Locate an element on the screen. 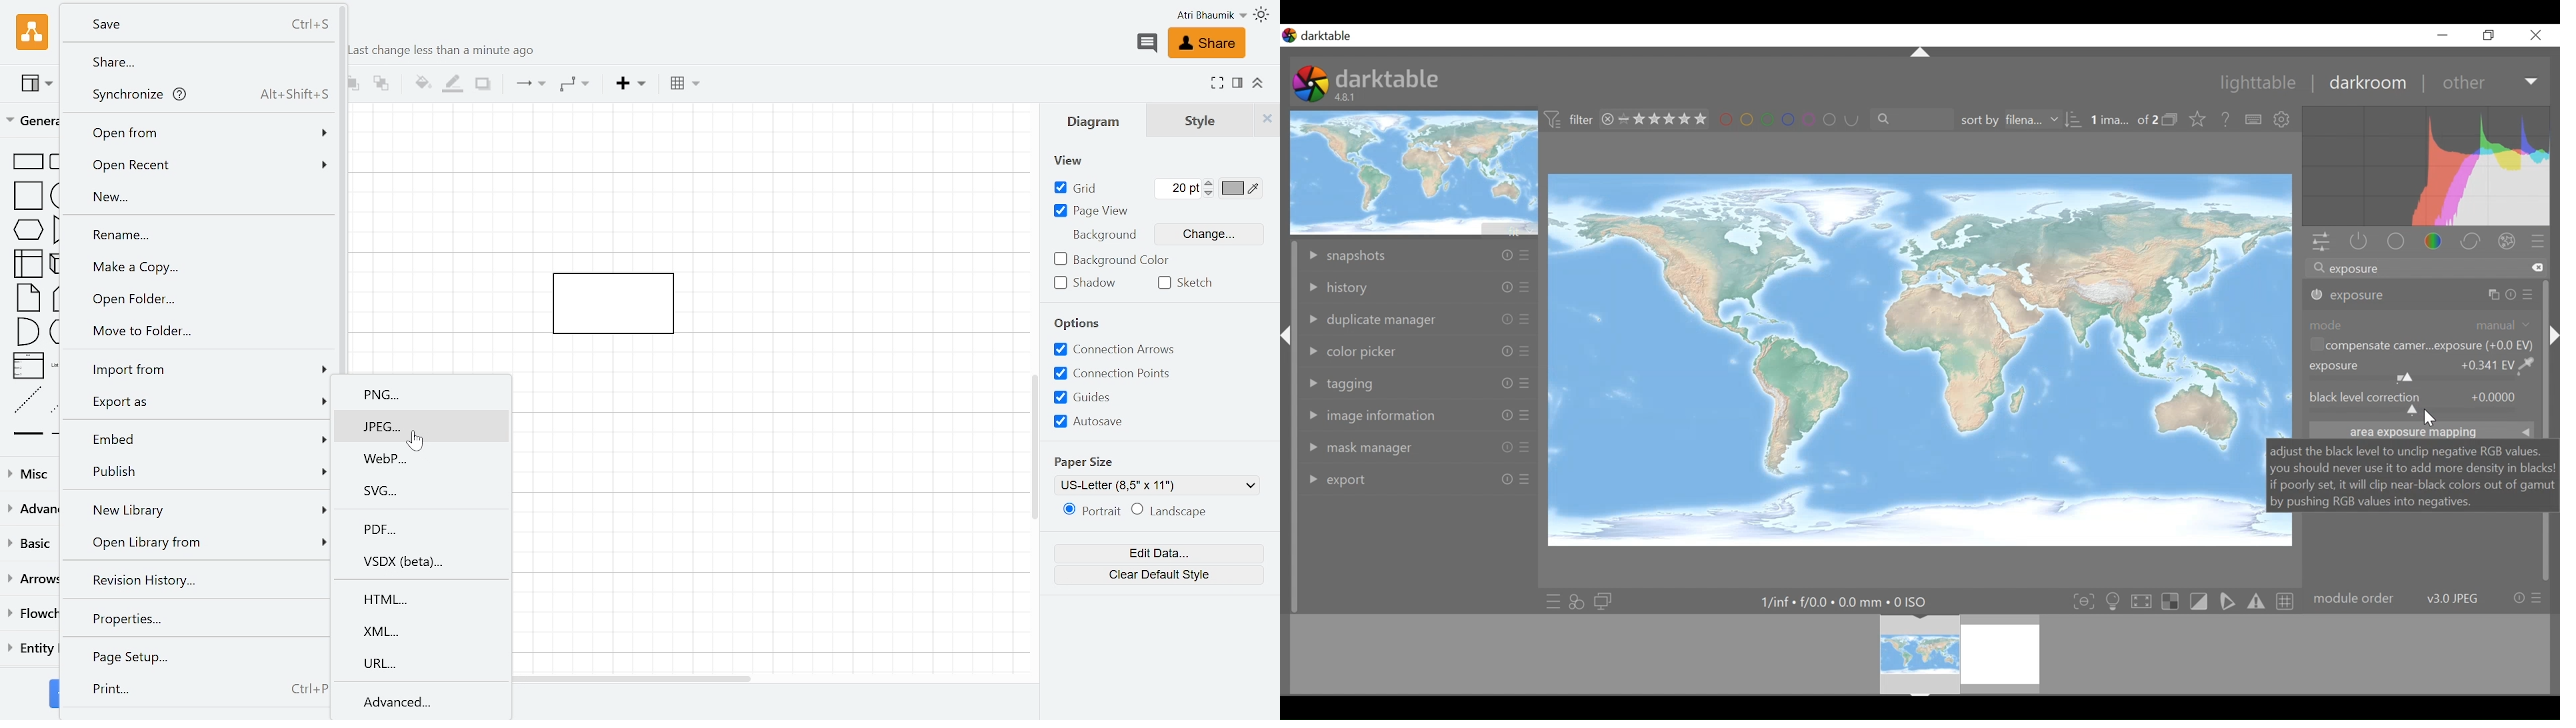 This screenshot has width=2576, height=728. HTML is located at coordinates (426, 600).